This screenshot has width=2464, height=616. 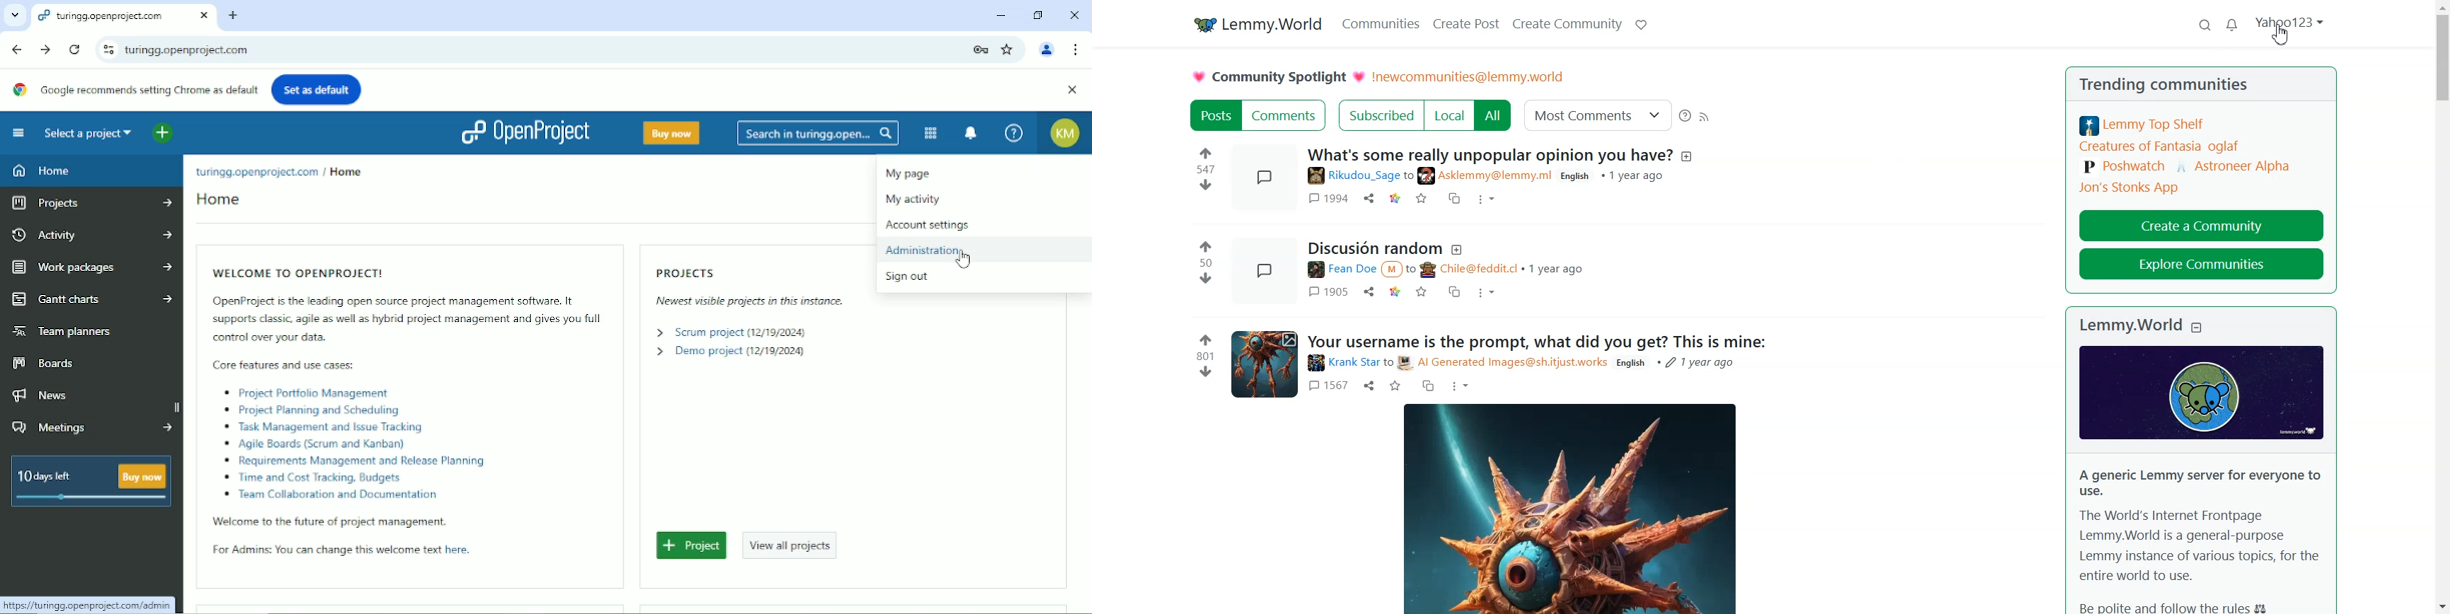 What do you see at coordinates (972, 132) in the screenshot?
I see `To notification center` at bounding box center [972, 132].